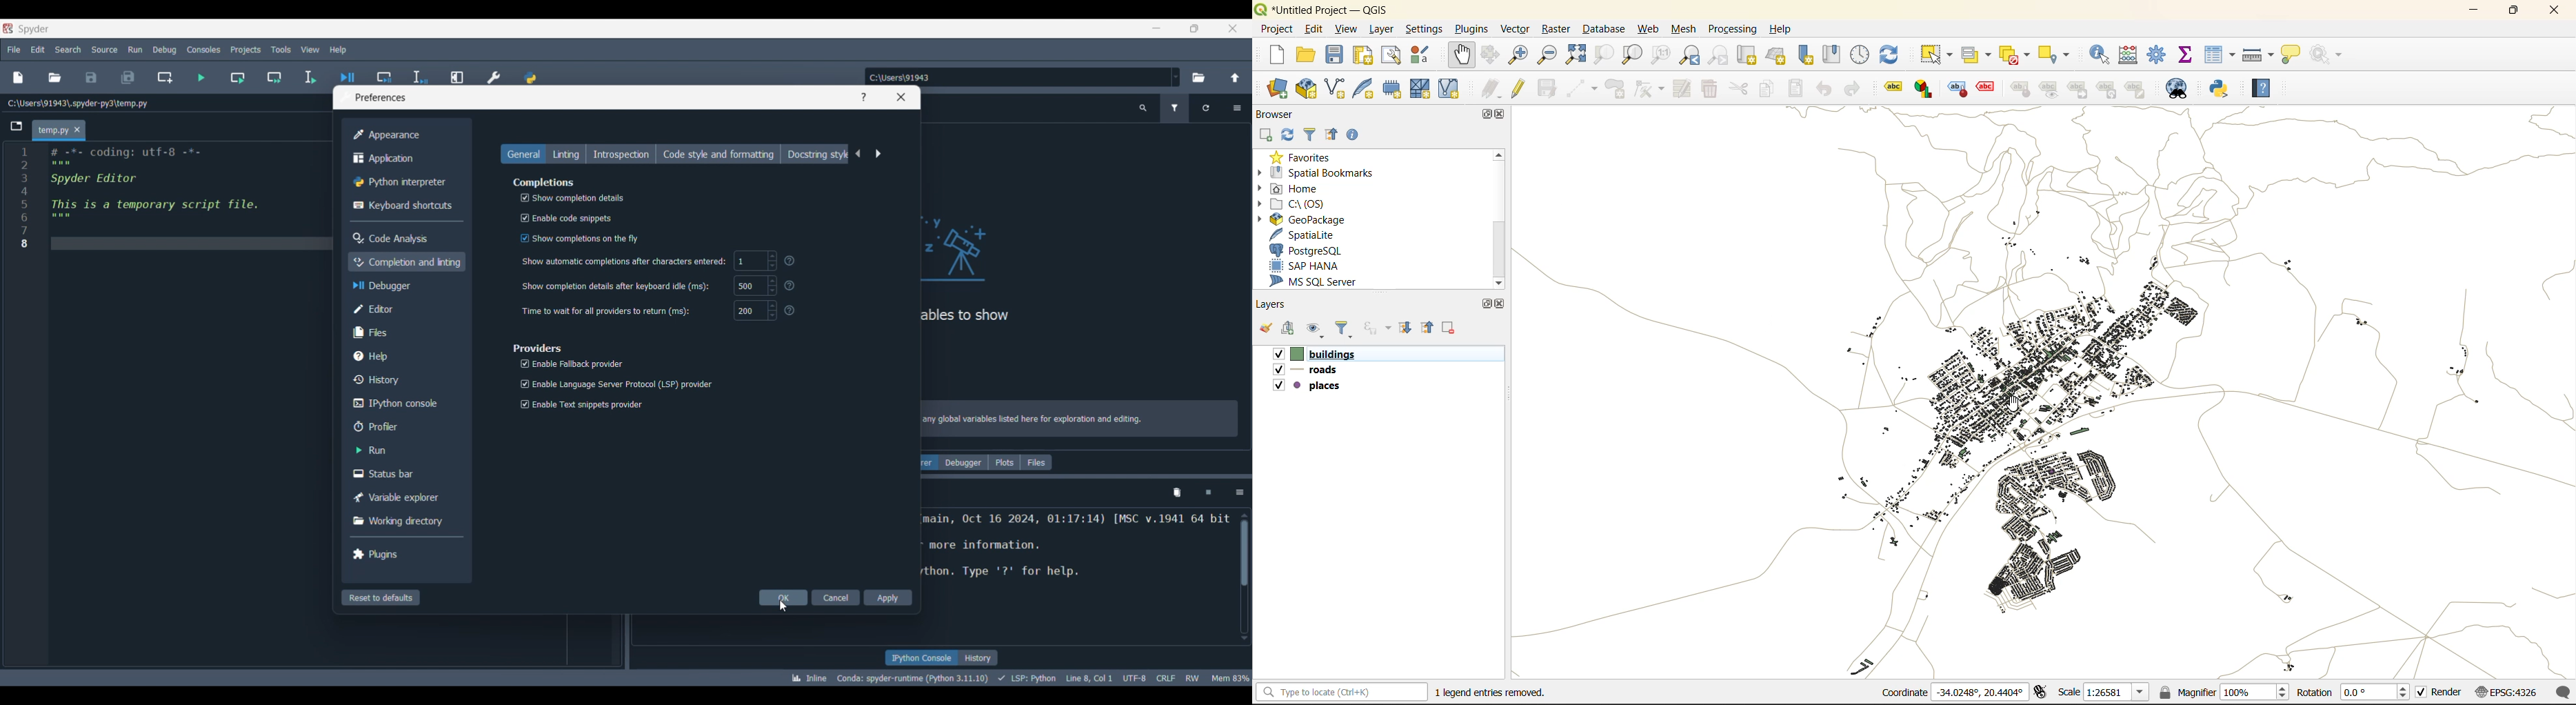 The height and width of the screenshot is (728, 2576). I want to click on Docstring style, so click(816, 154).